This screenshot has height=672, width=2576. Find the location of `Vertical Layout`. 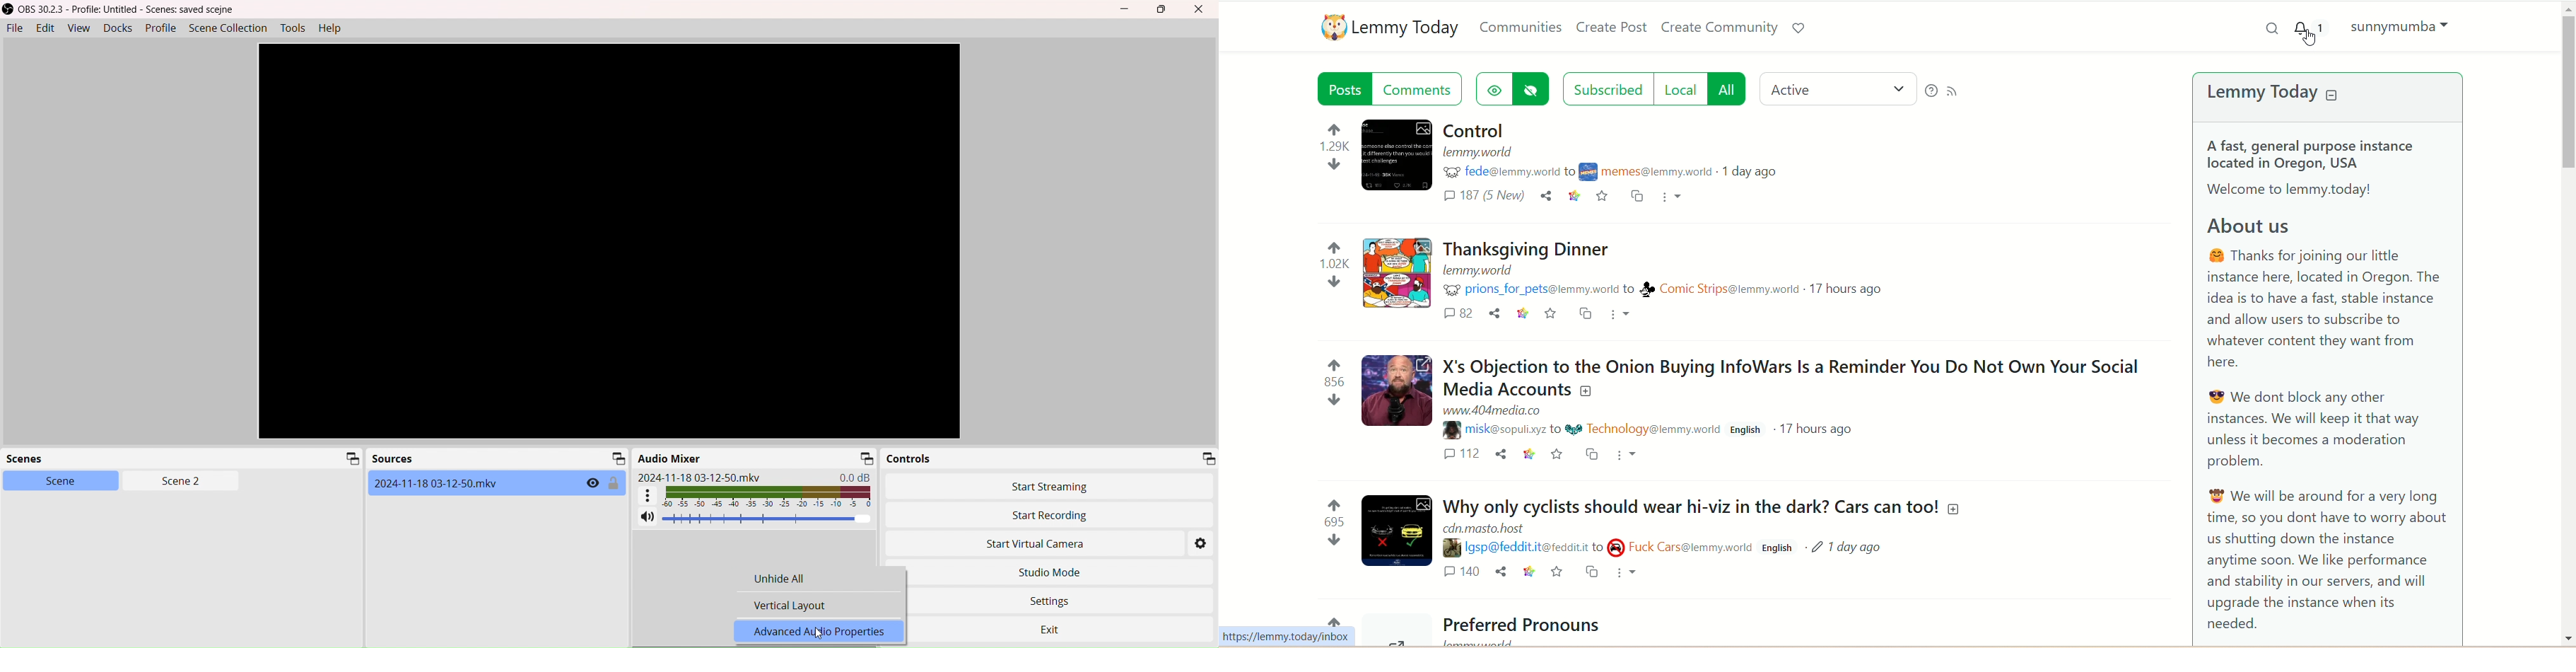

Vertical Layout is located at coordinates (790, 605).